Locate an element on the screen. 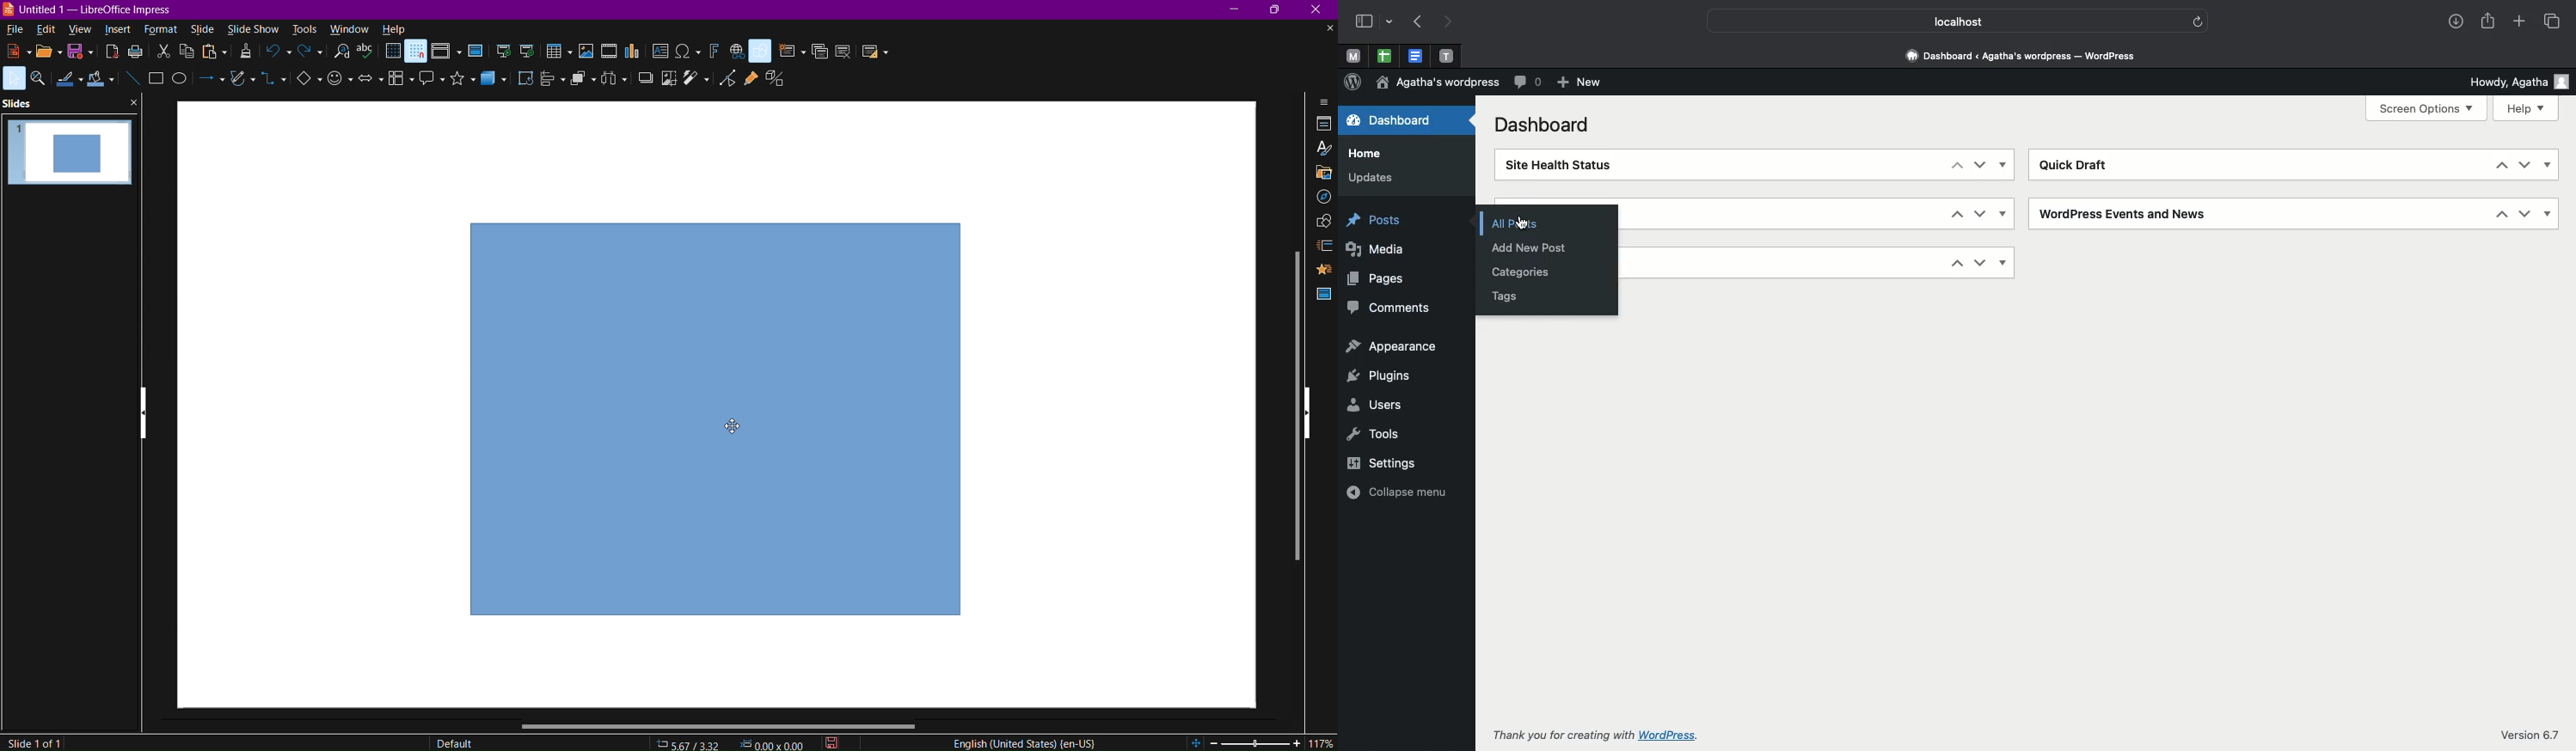 The height and width of the screenshot is (756, 2576). Close is located at coordinates (1320, 10).